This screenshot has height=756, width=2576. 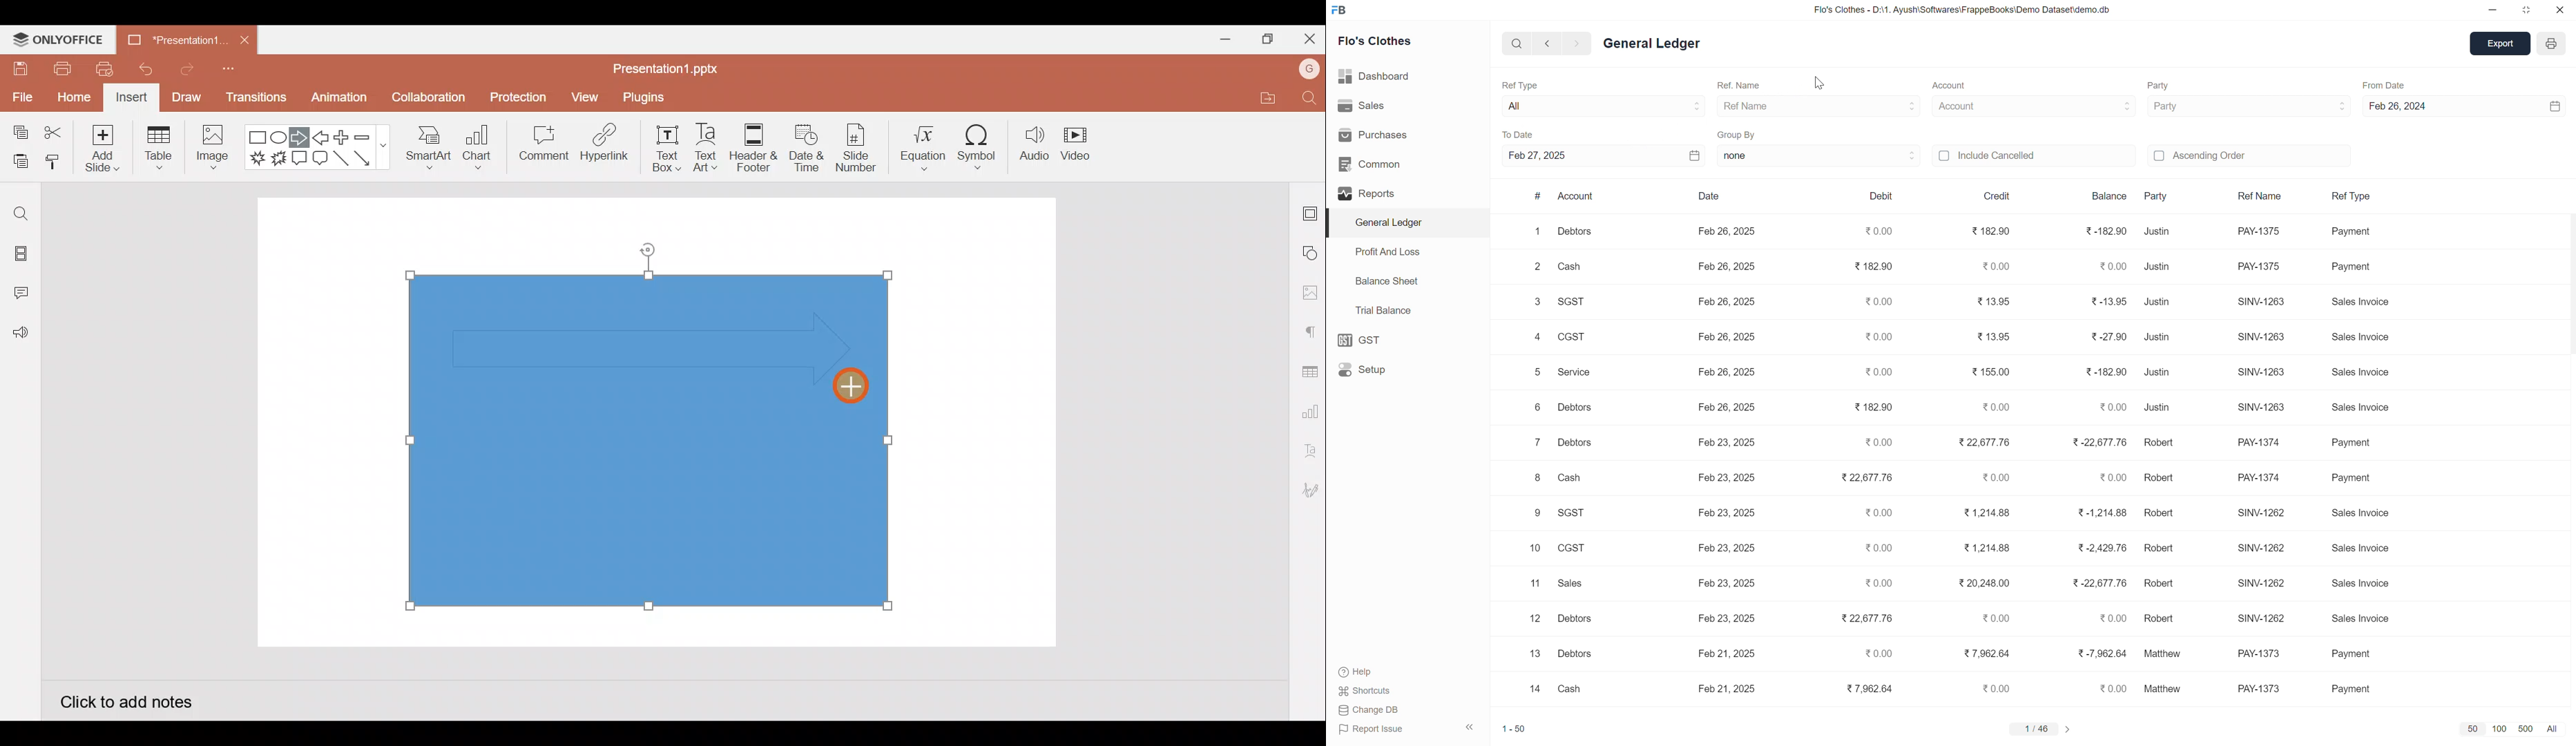 I want to click on ref name, so click(x=1815, y=105).